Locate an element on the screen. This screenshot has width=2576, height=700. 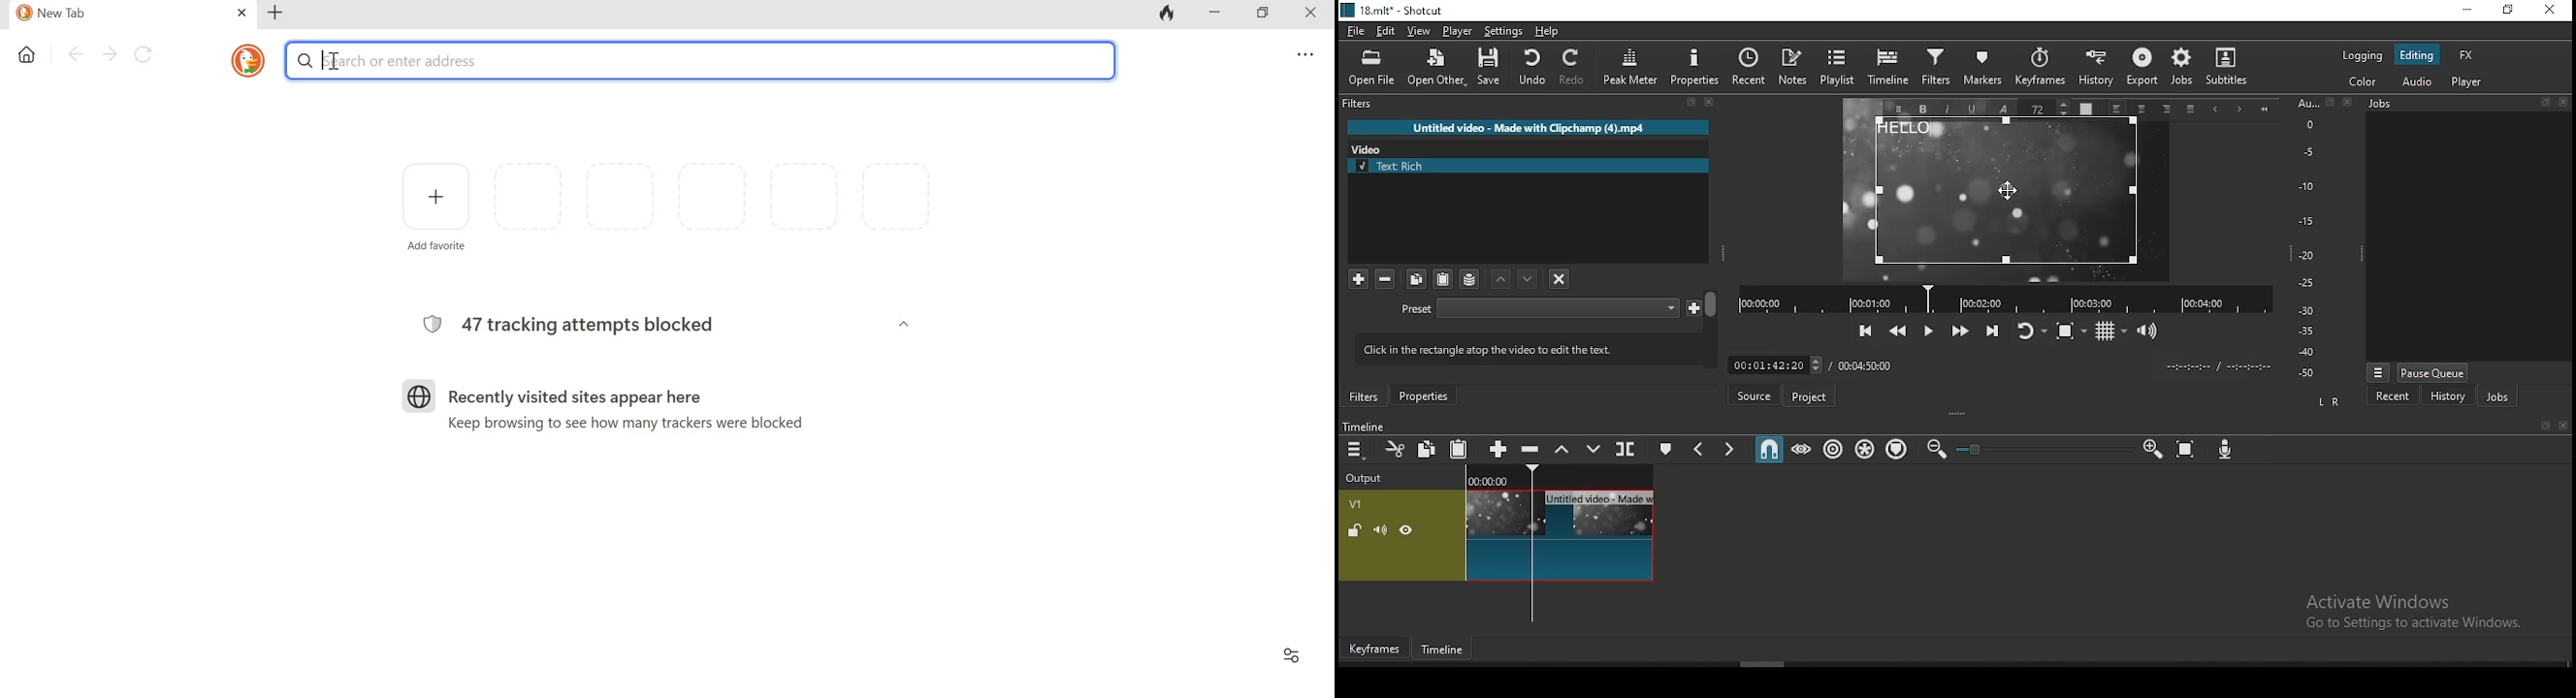
help is located at coordinates (1547, 32).